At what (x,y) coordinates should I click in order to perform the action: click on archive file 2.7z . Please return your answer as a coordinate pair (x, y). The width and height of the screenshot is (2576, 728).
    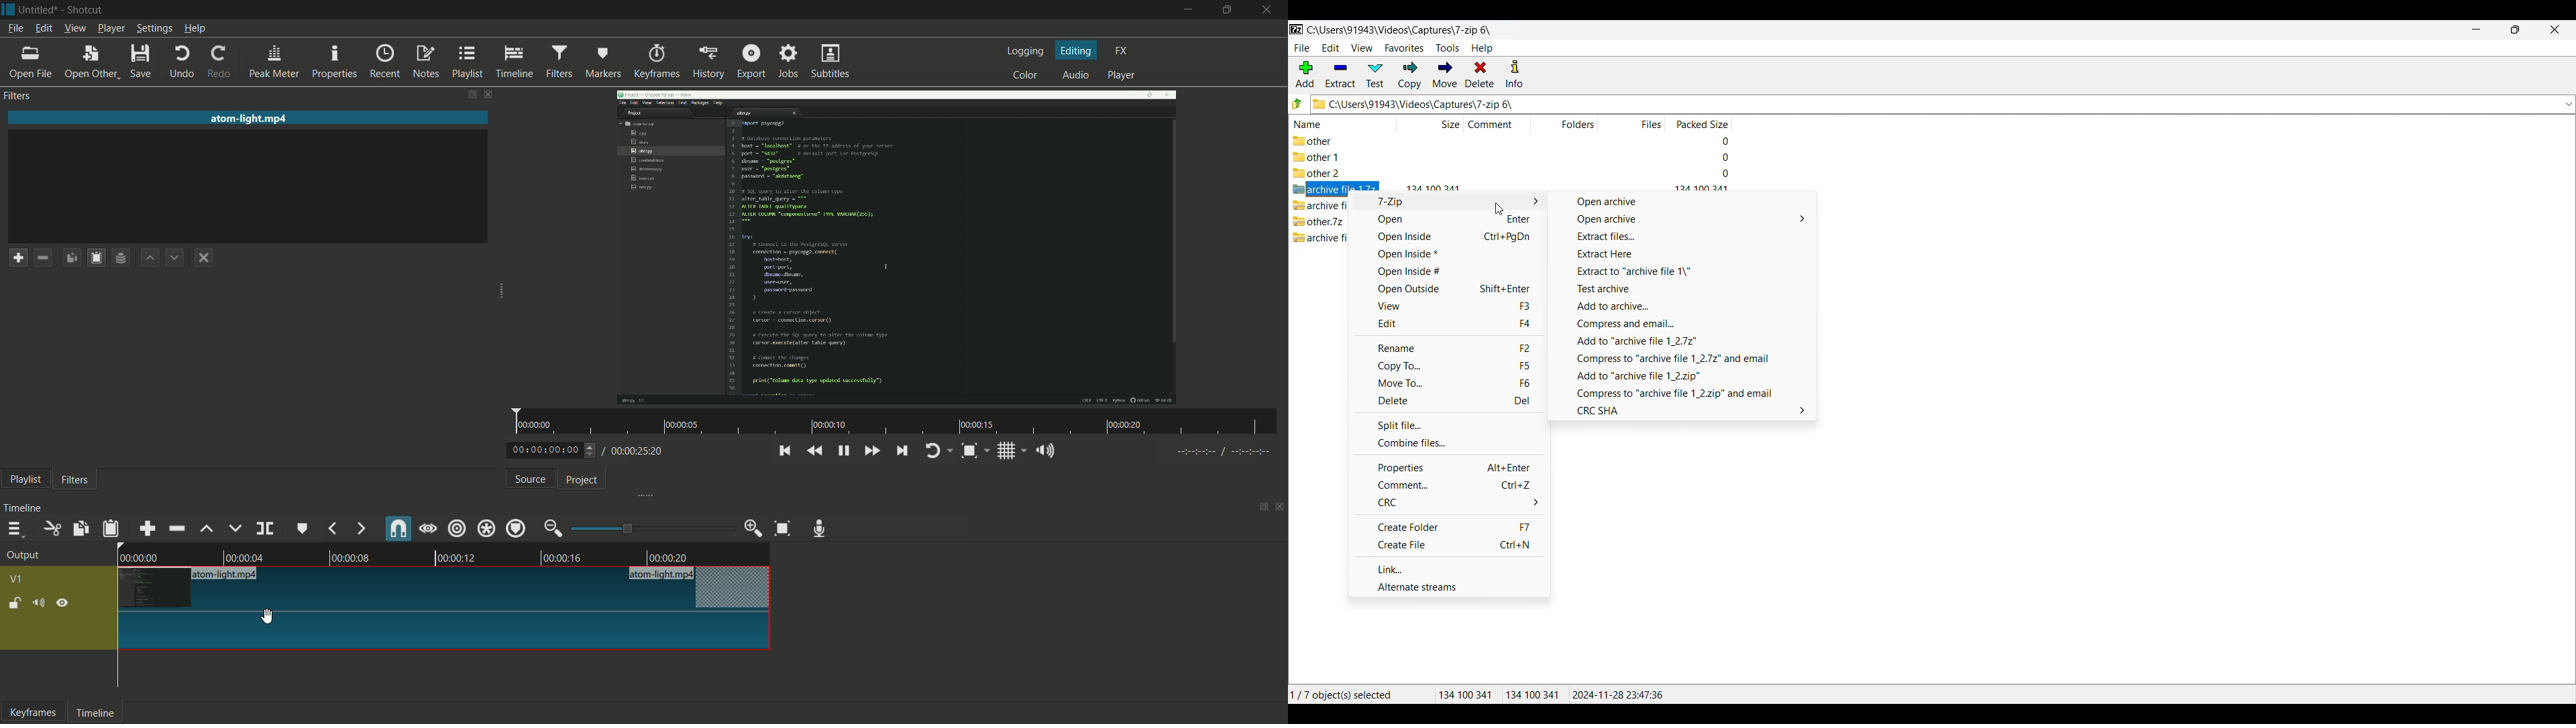
    Looking at the image, I should click on (1321, 236).